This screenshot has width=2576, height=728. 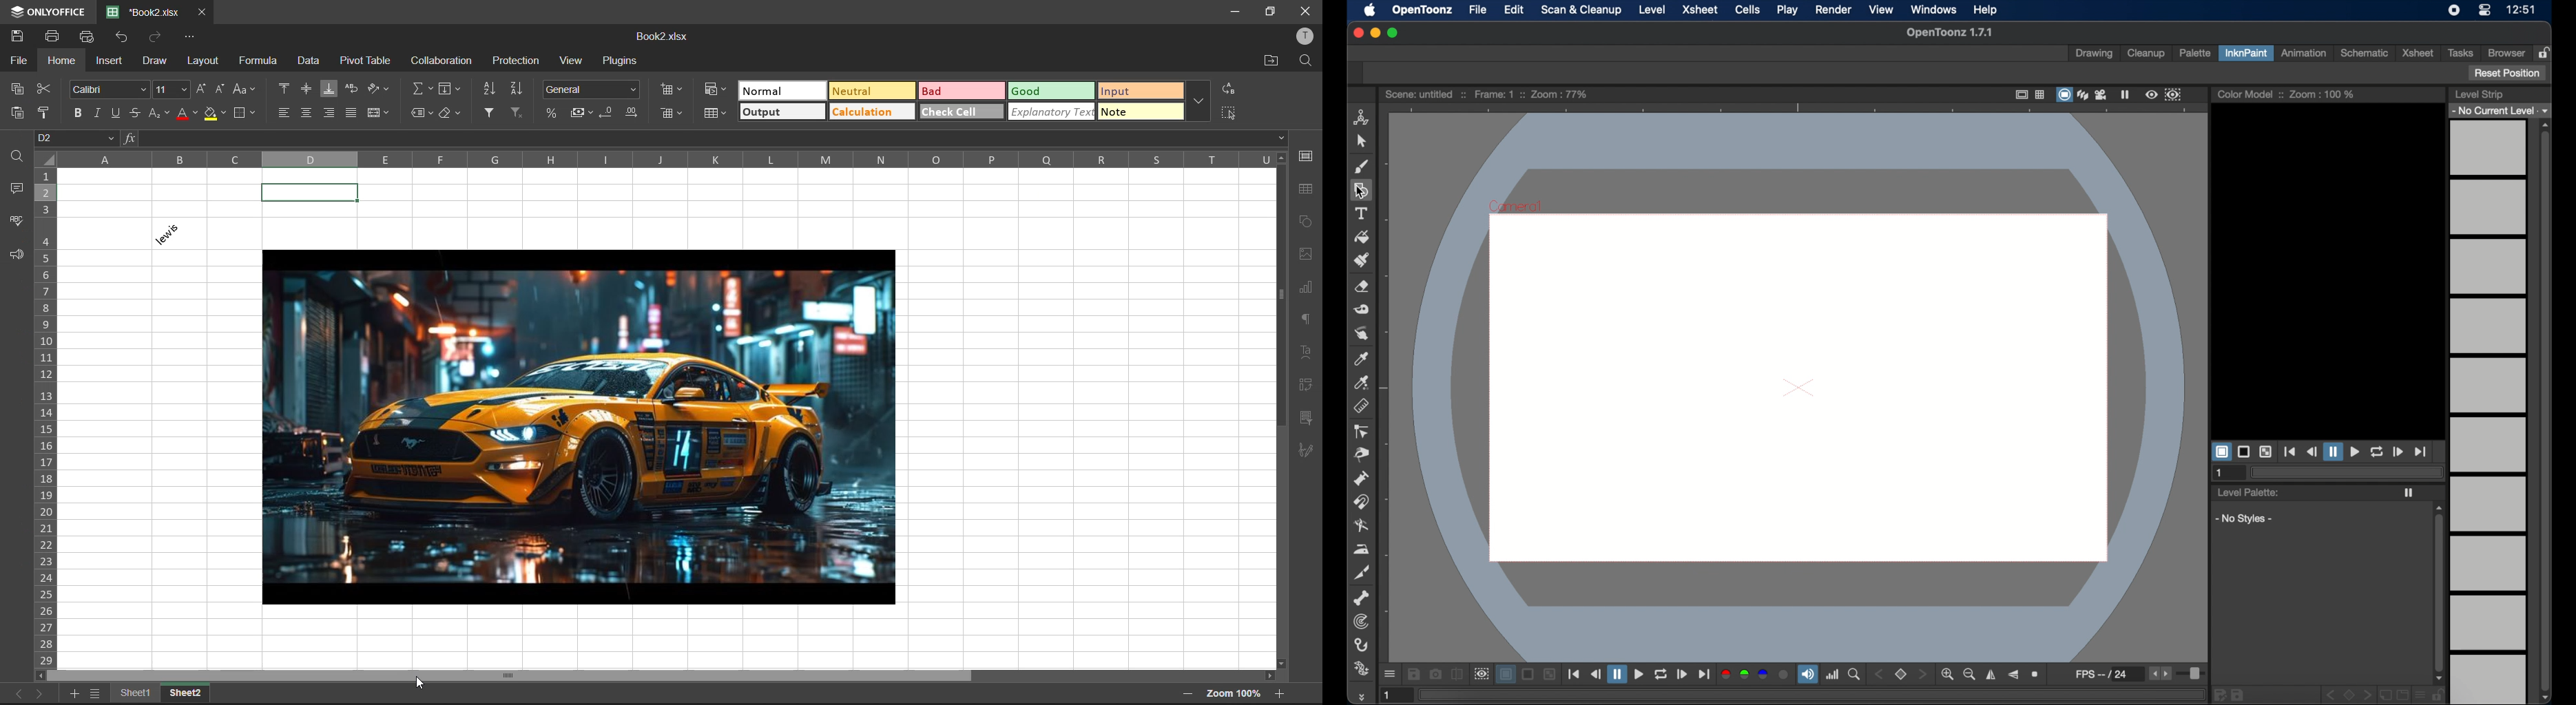 What do you see at coordinates (1234, 695) in the screenshot?
I see `zoom factor` at bounding box center [1234, 695].